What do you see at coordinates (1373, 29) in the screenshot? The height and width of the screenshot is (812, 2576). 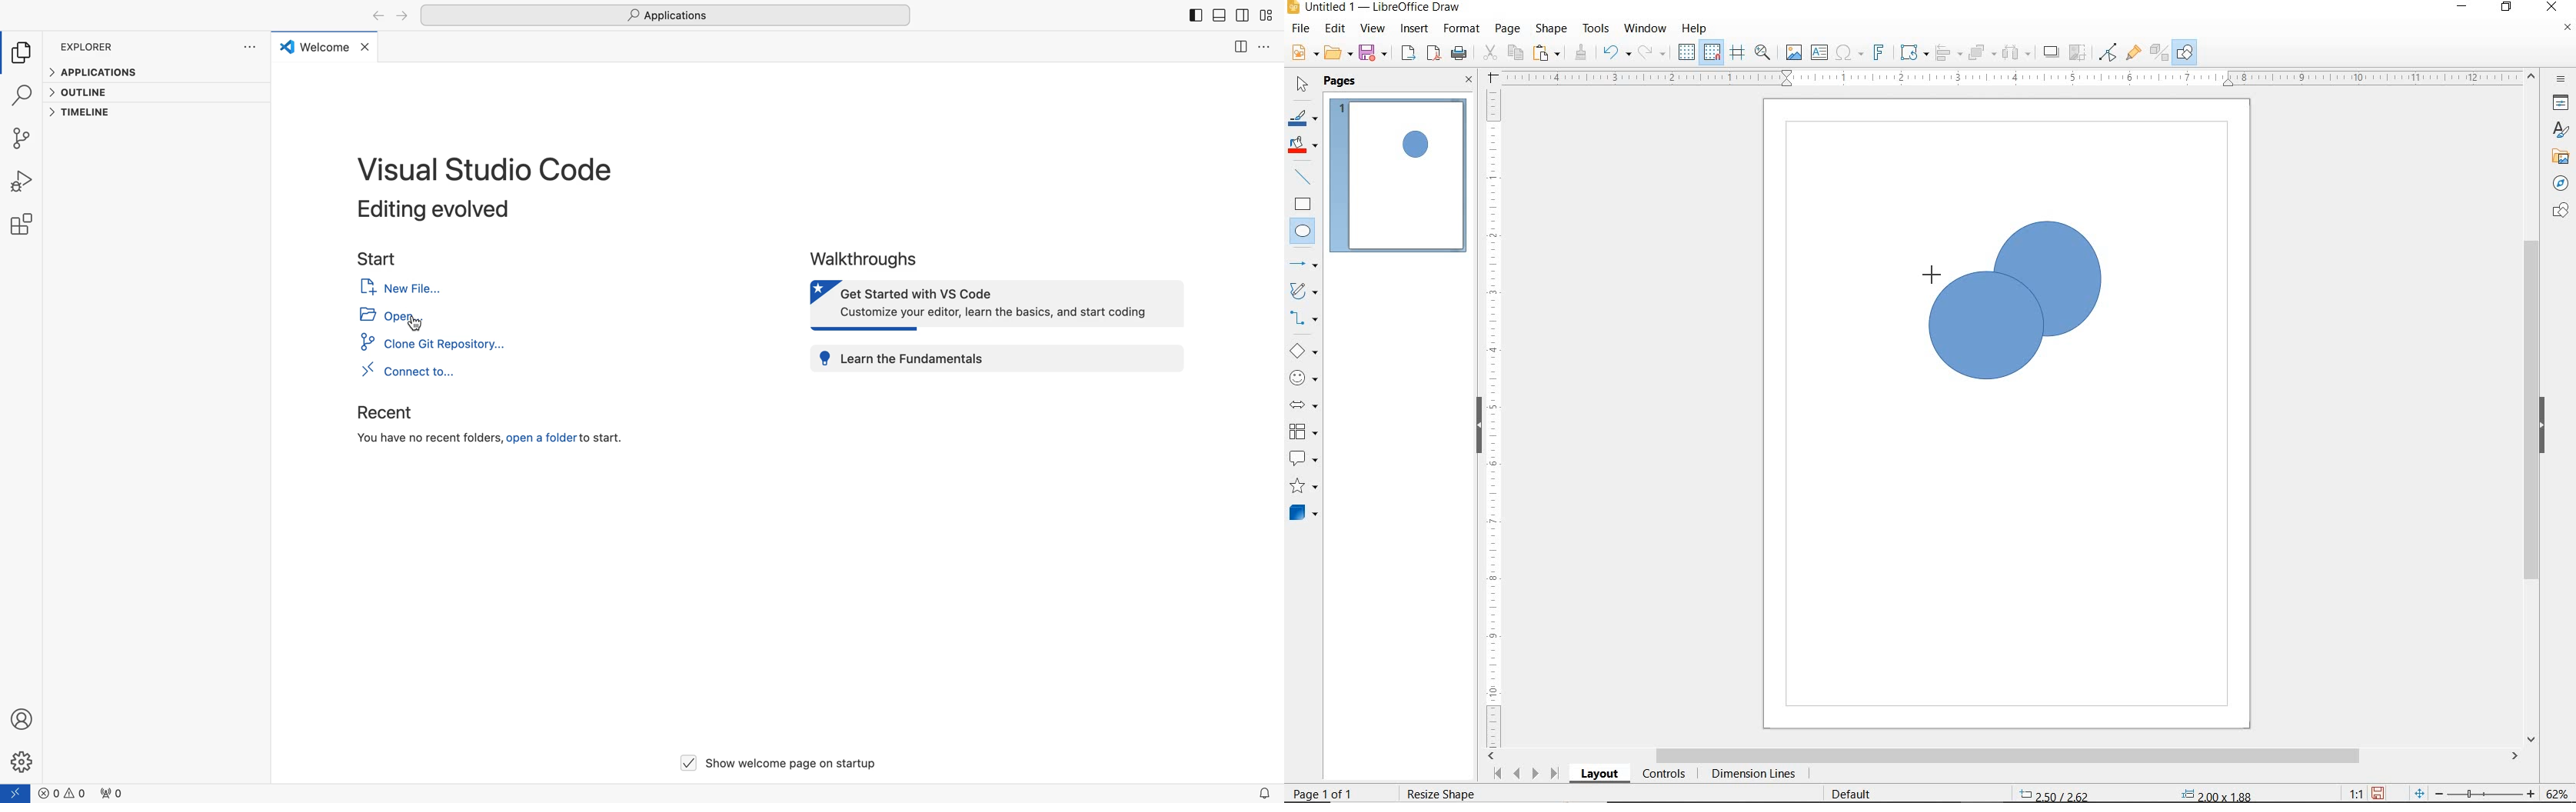 I see `VIEW` at bounding box center [1373, 29].